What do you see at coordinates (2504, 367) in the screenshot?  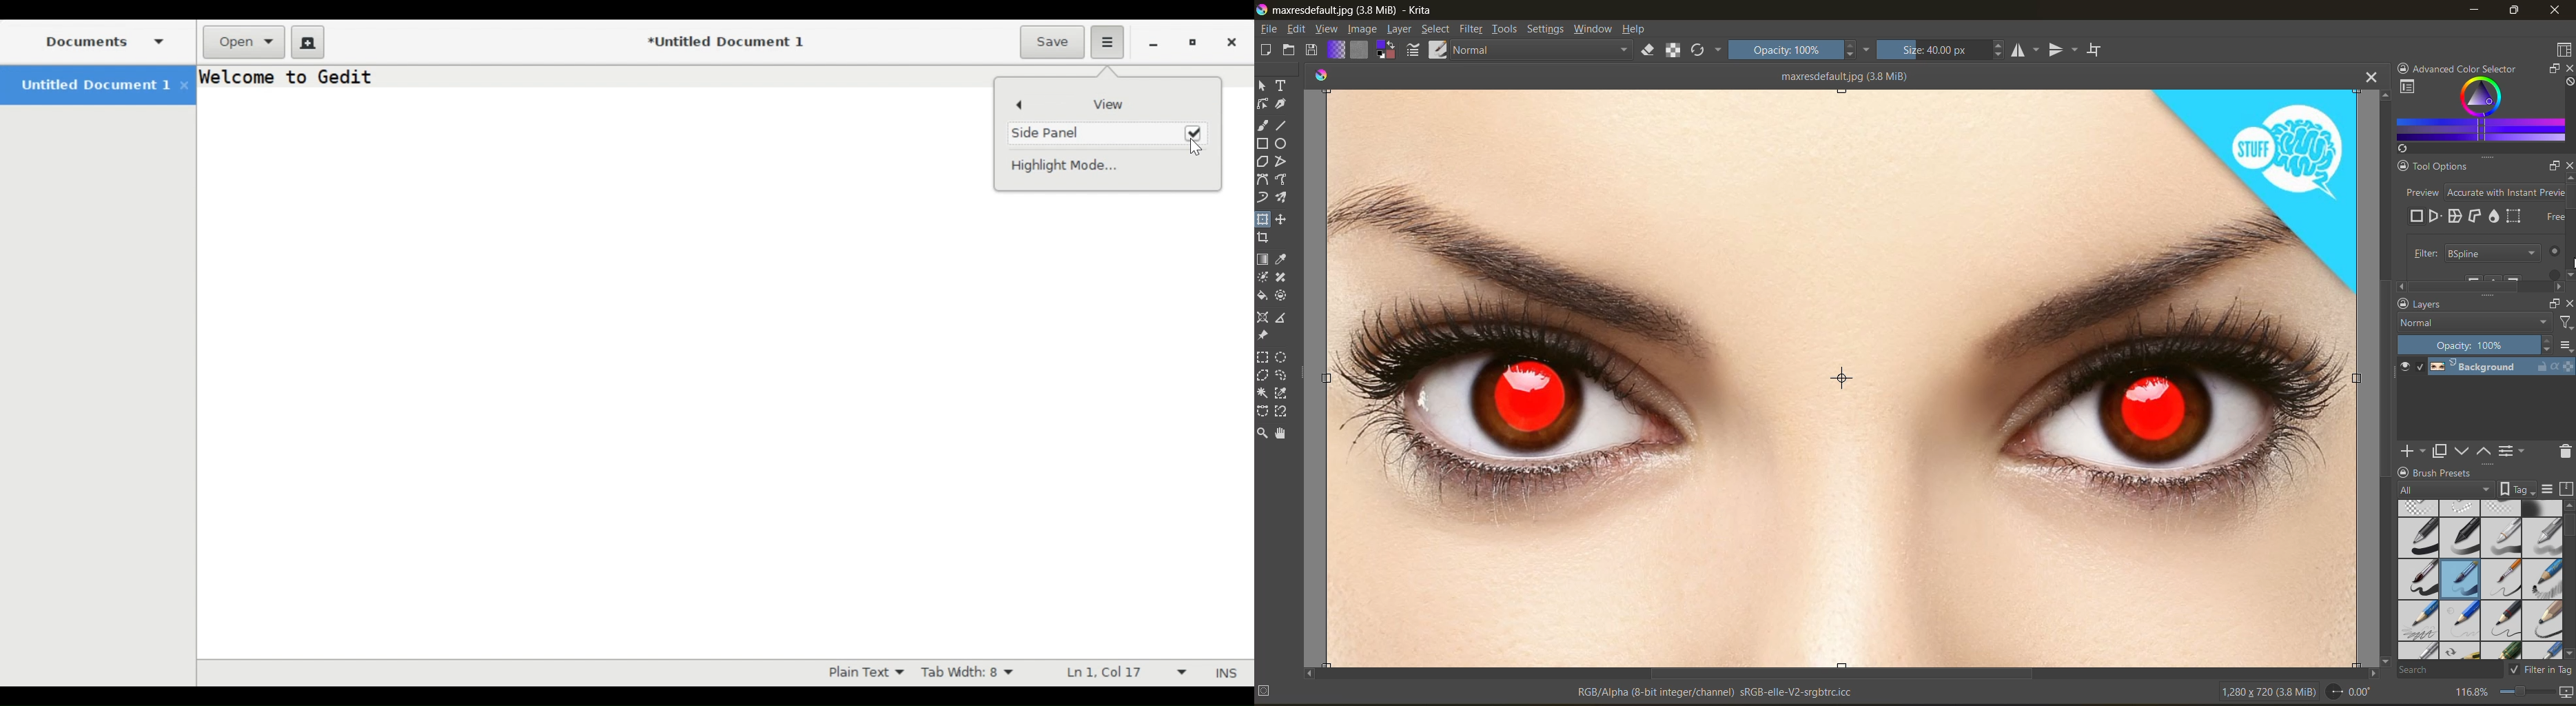 I see `layer` at bounding box center [2504, 367].